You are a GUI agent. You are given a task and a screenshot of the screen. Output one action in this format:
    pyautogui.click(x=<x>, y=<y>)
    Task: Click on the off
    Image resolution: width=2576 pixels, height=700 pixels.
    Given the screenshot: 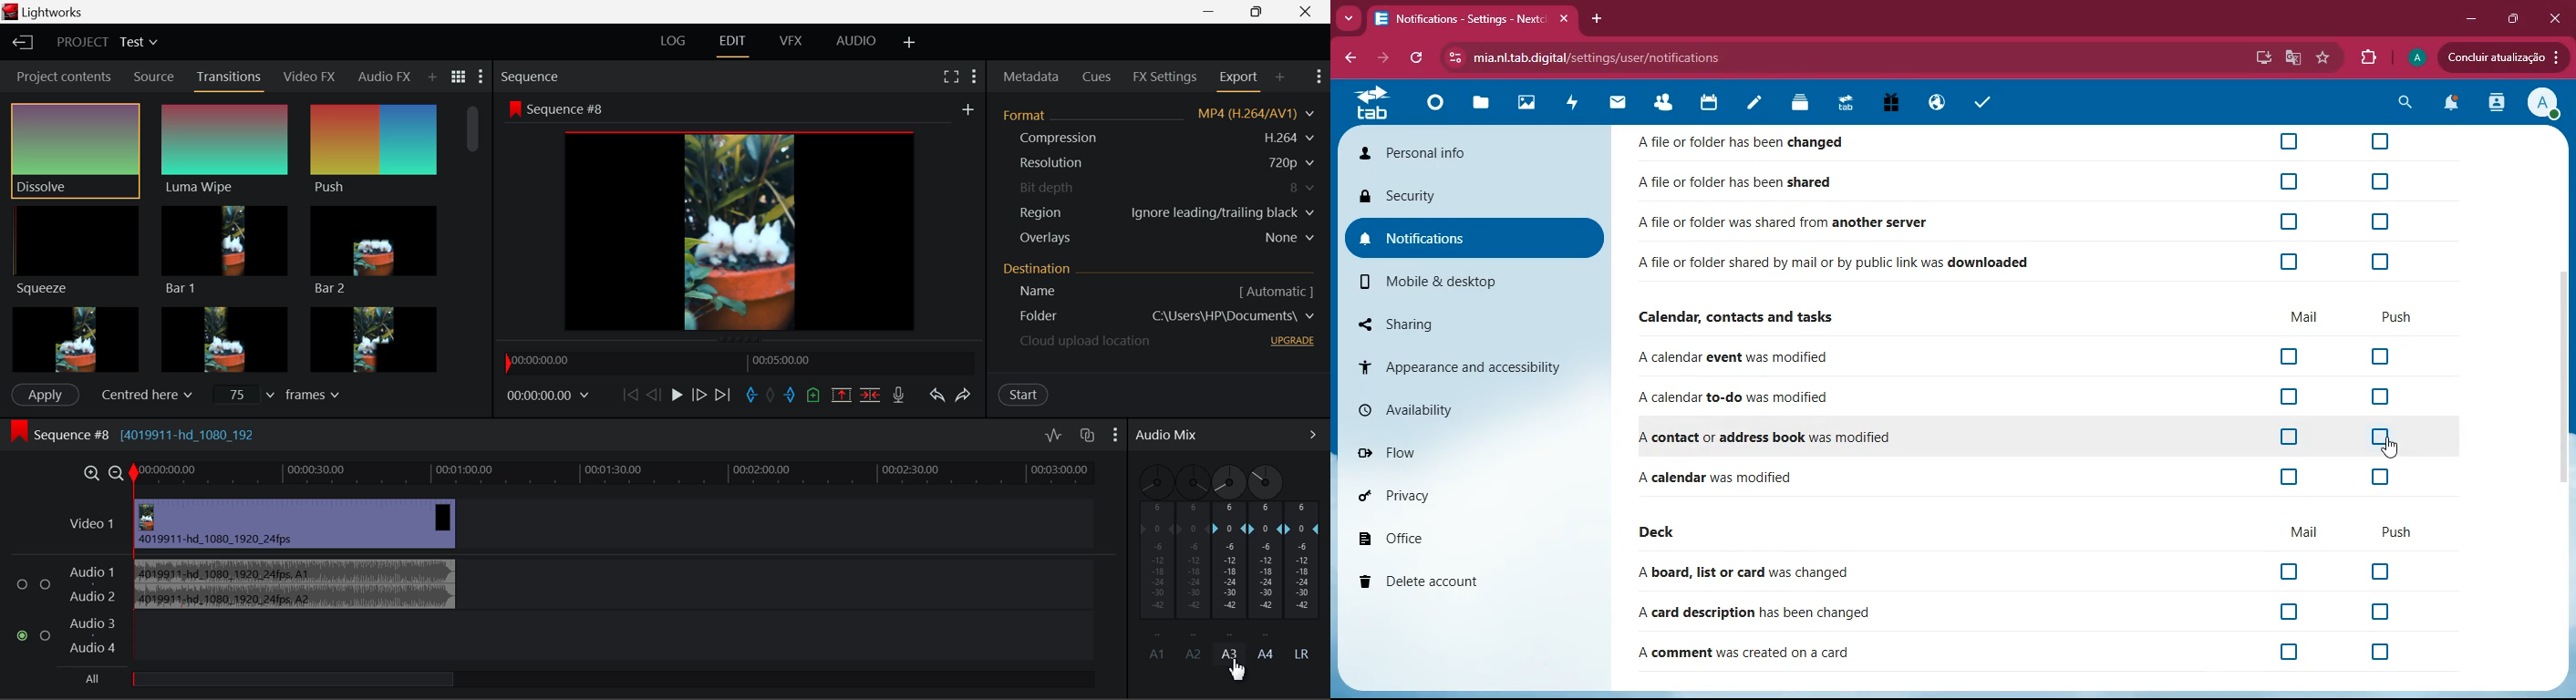 What is the action you would take?
    pyautogui.click(x=2384, y=398)
    